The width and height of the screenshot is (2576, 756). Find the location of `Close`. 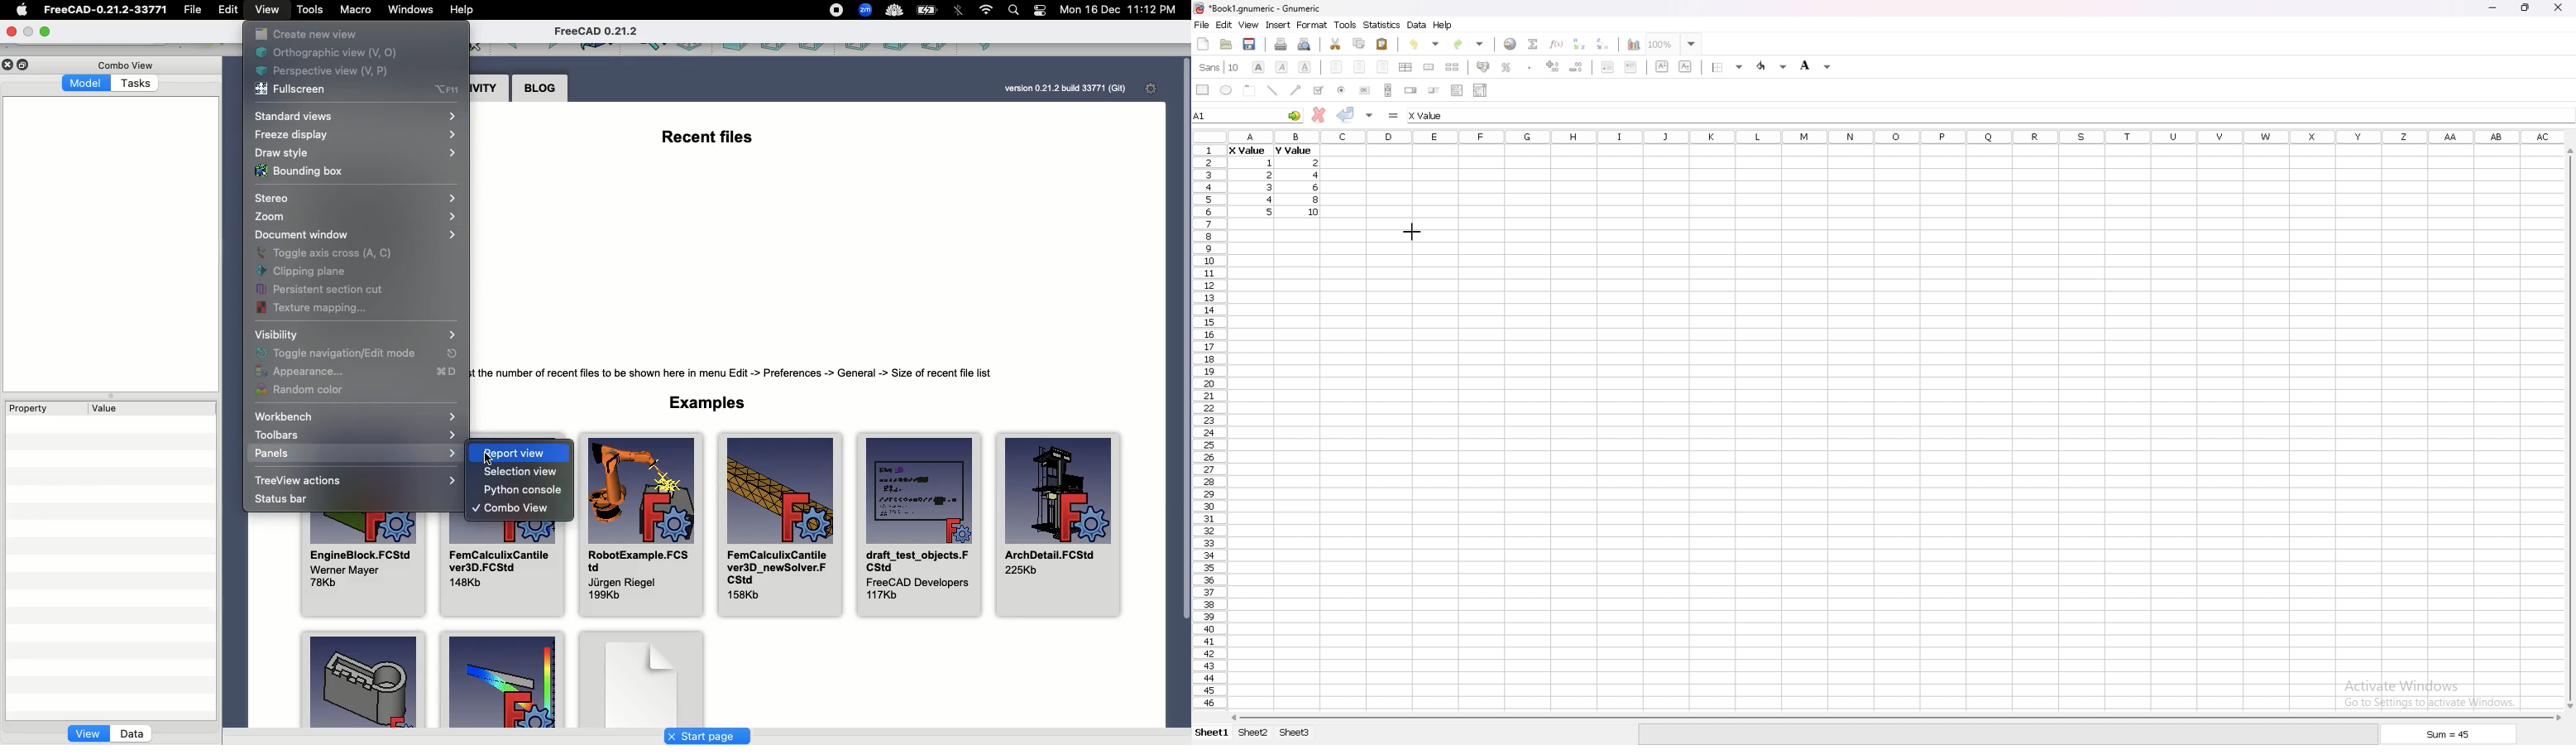

Close is located at coordinates (15, 32).